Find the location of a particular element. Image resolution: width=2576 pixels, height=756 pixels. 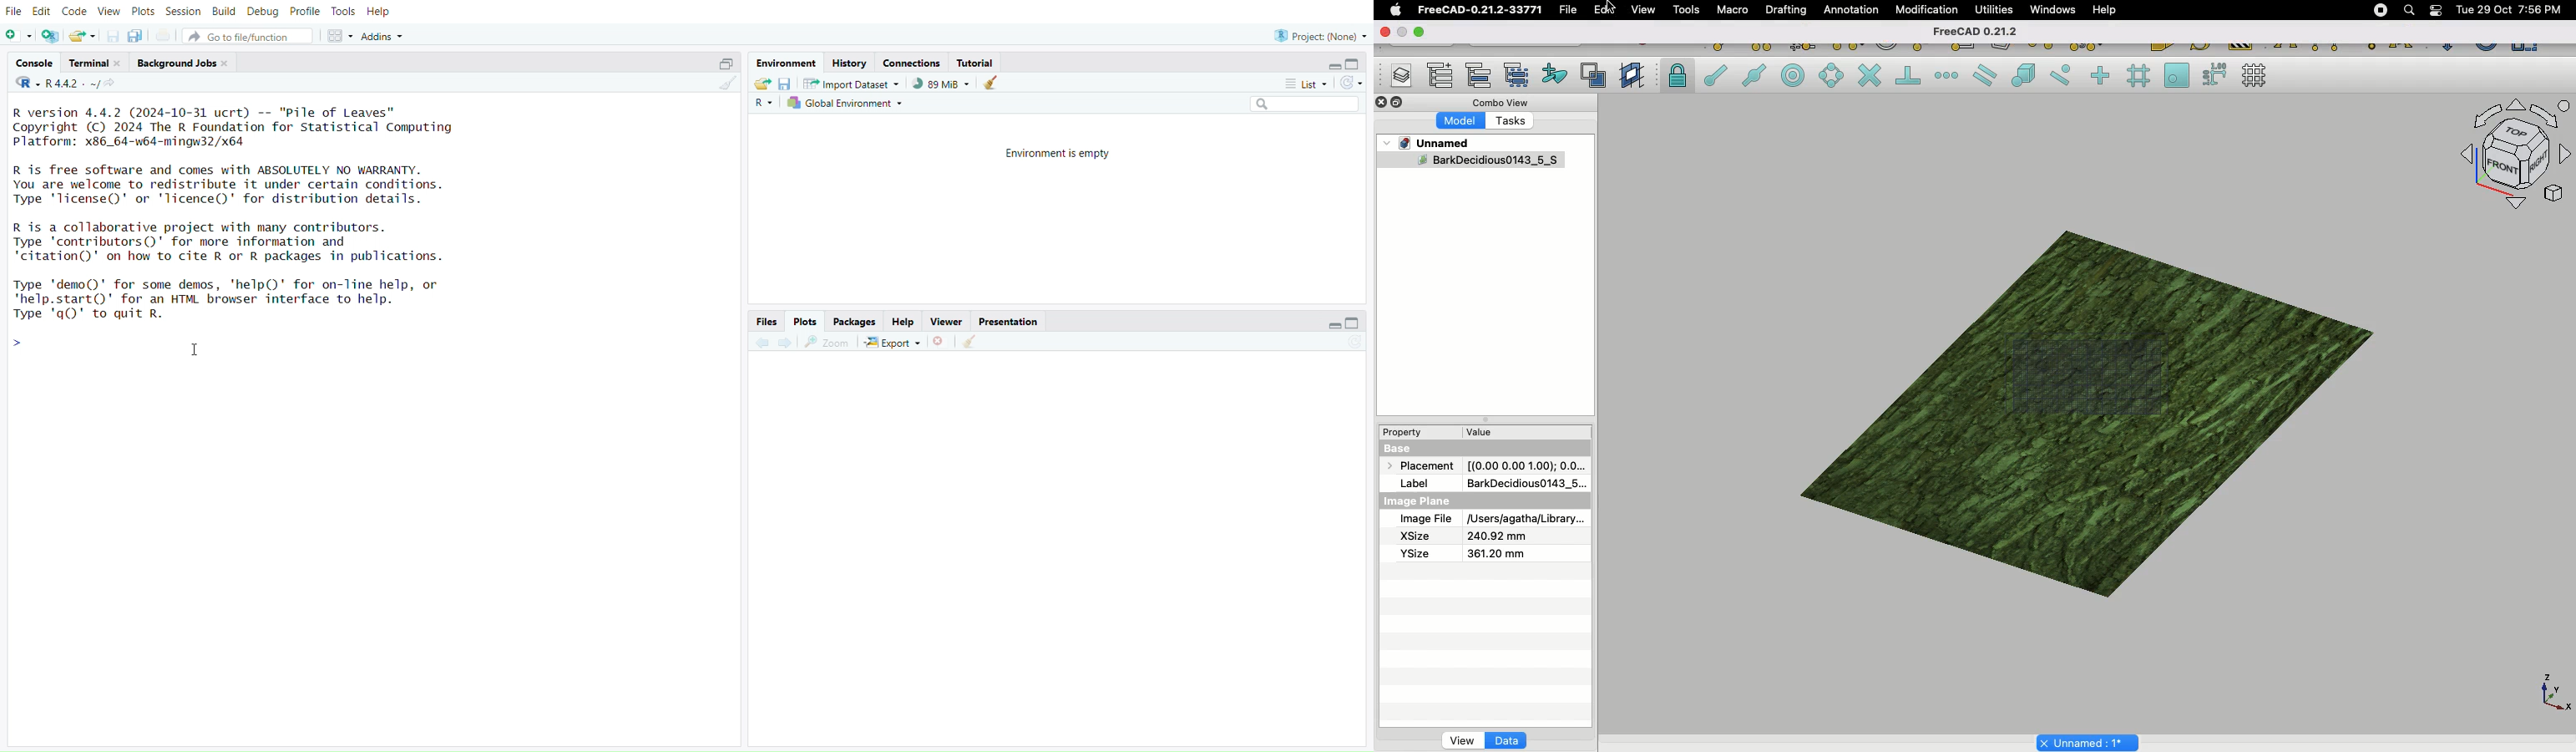

Print the current file is located at coordinates (165, 34).